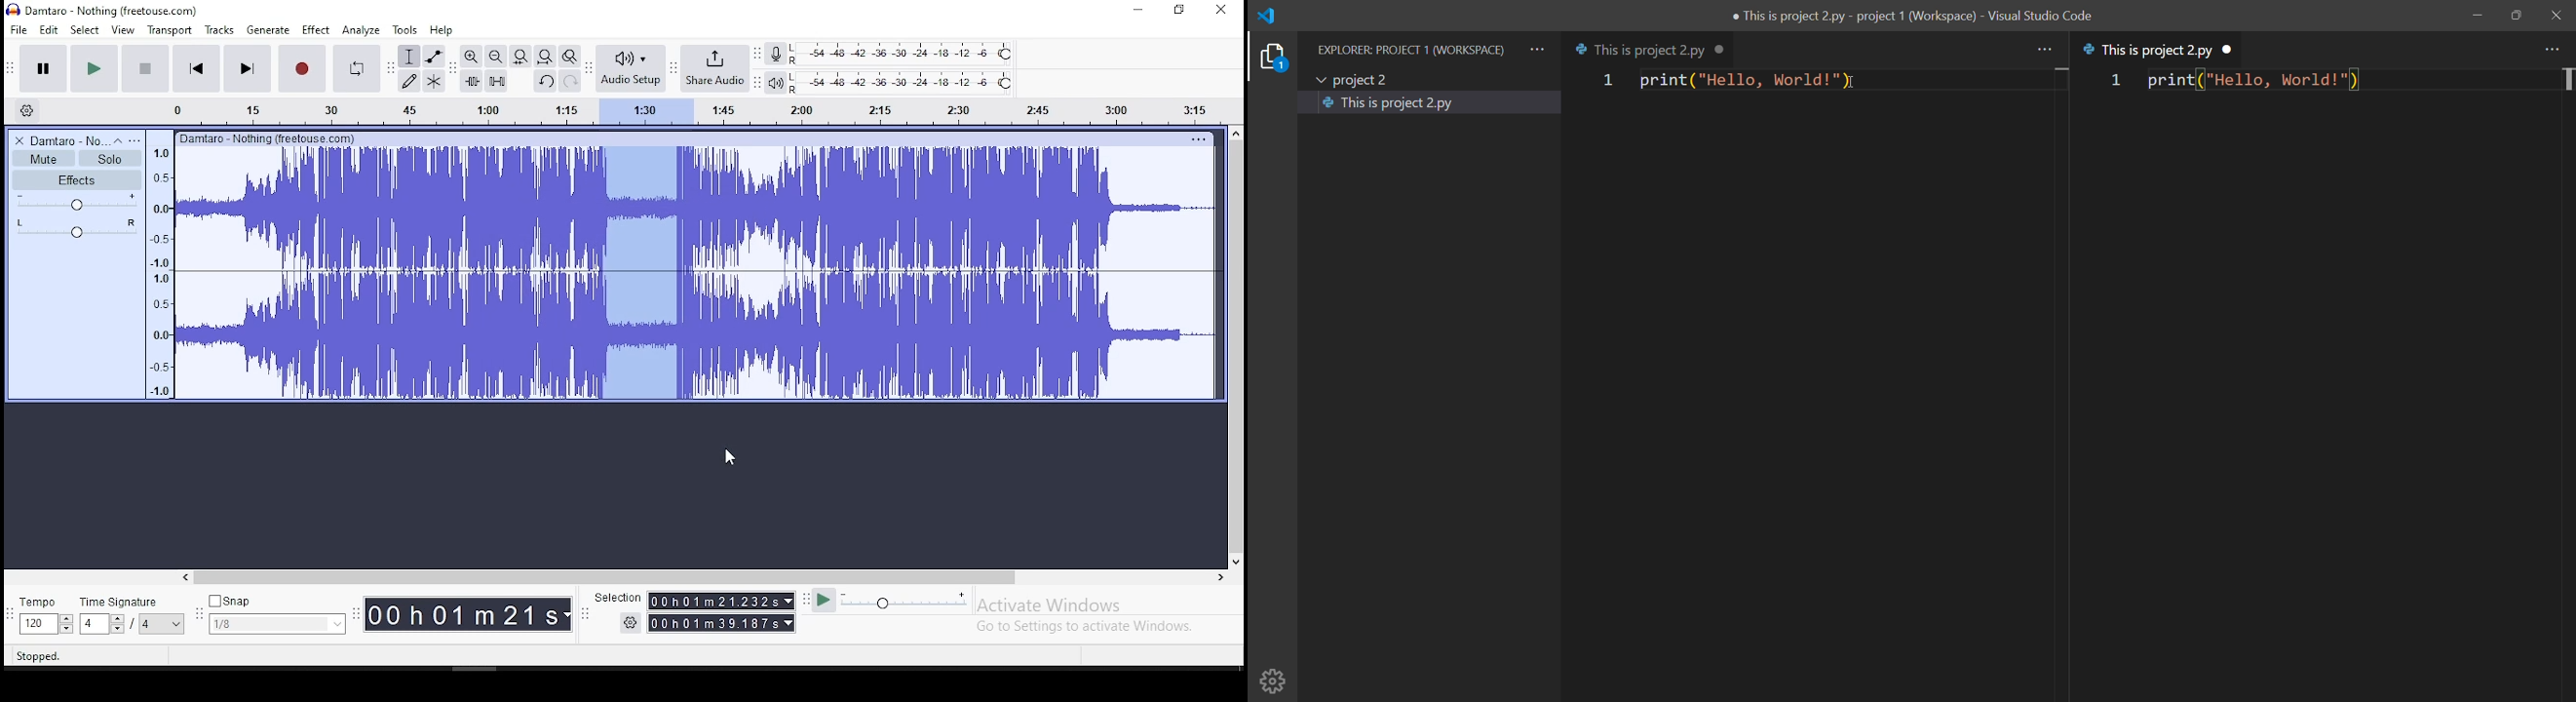  Describe the element at coordinates (716, 70) in the screenshot. I see `share audio` at that location.